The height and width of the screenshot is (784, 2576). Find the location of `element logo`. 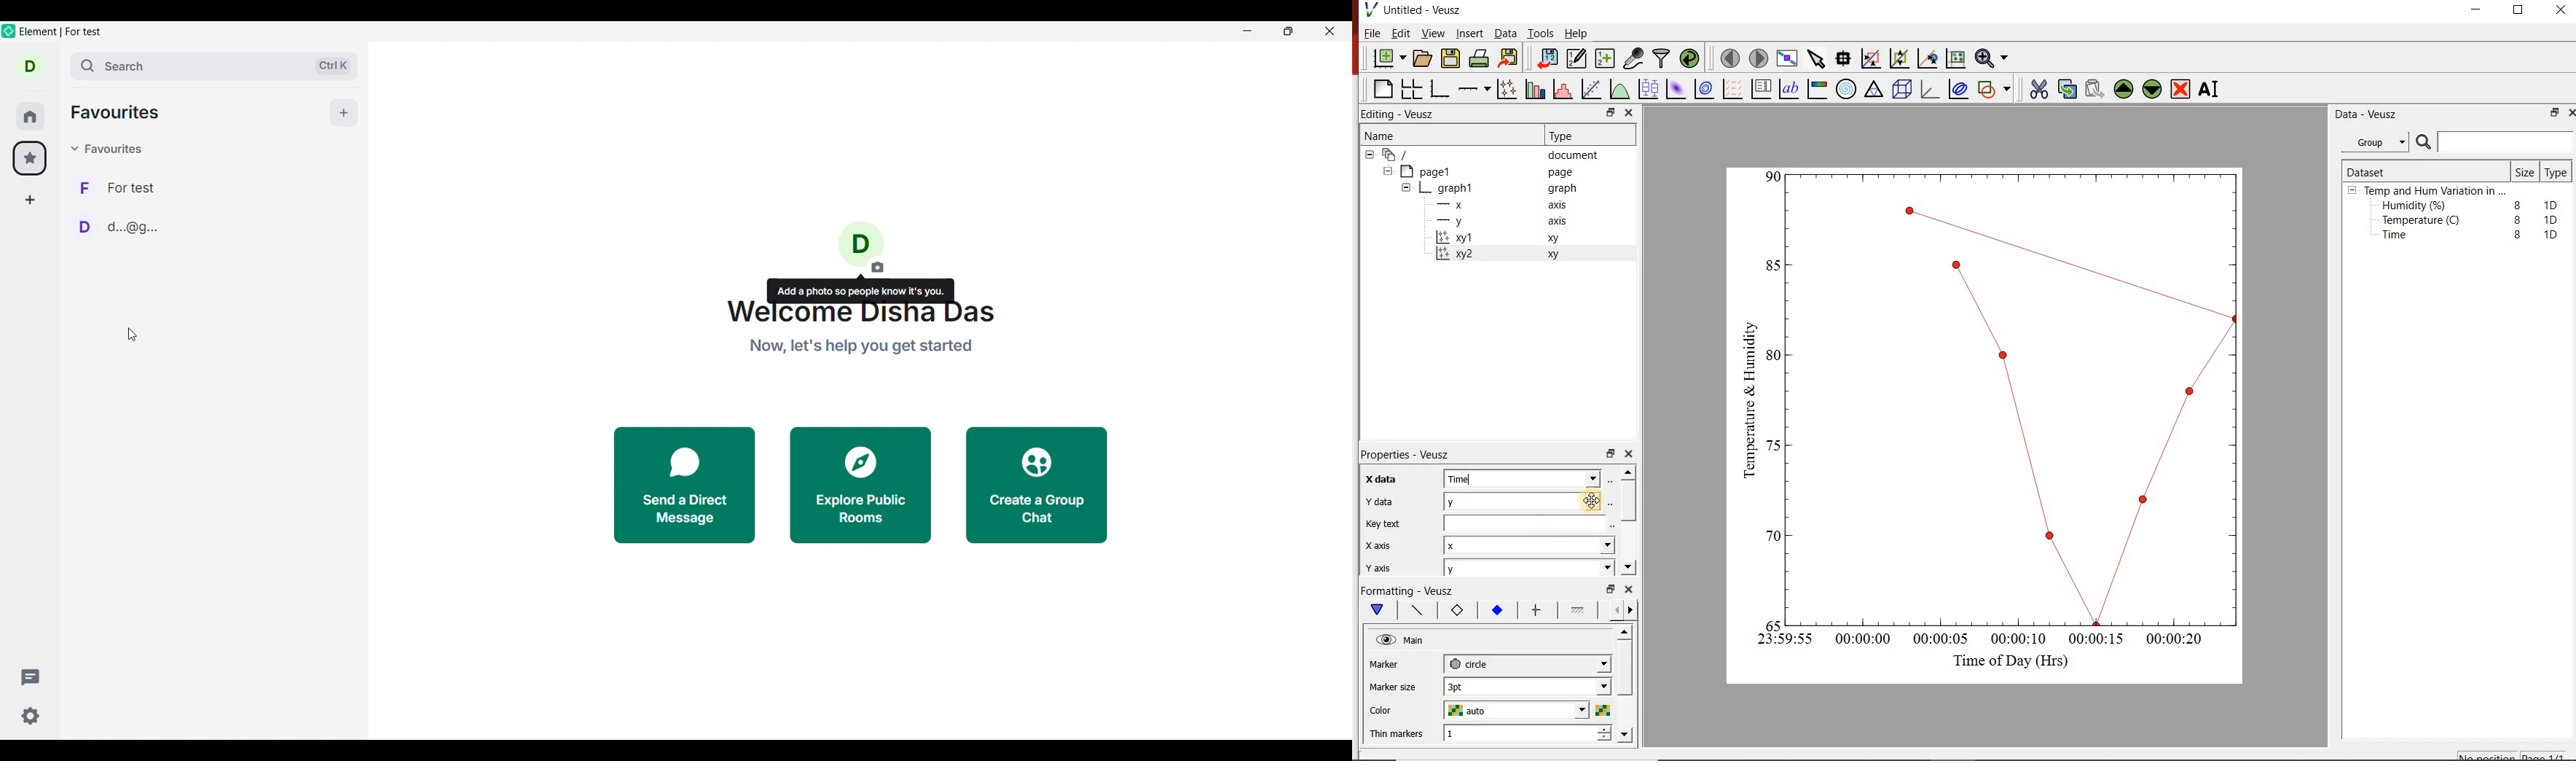

element logo is located at coordinates (9, 31).